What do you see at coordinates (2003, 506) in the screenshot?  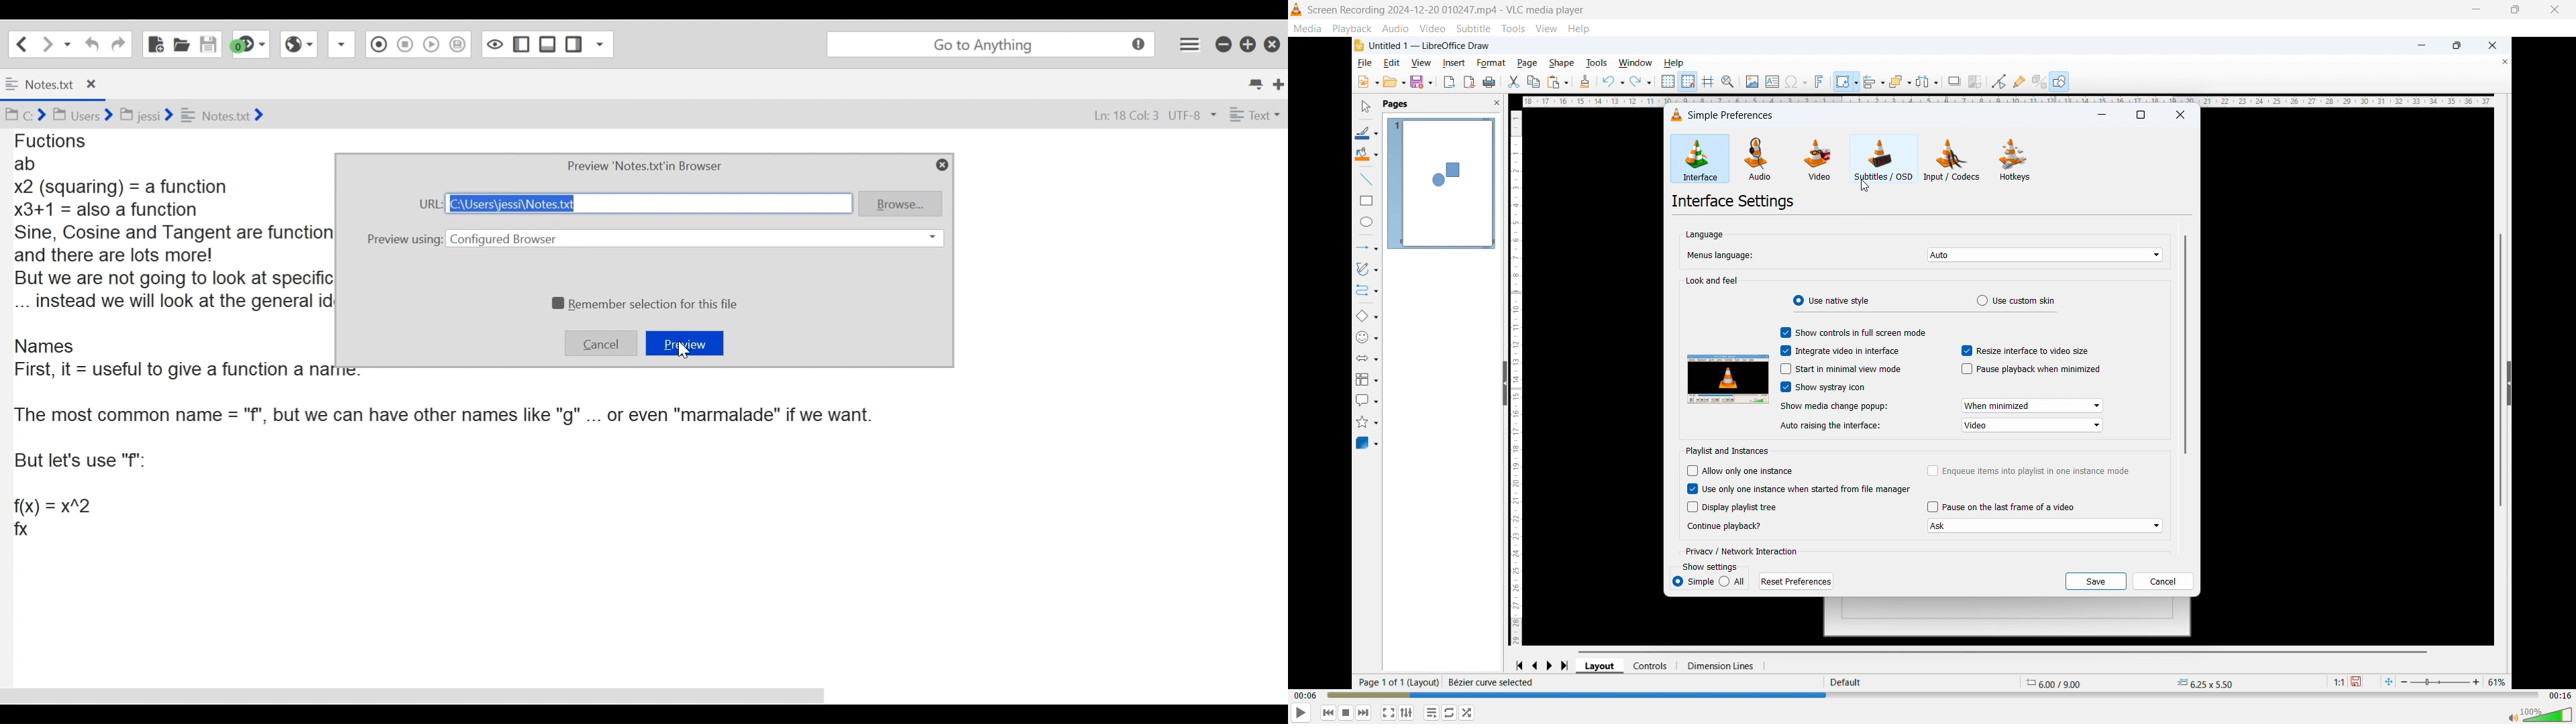 I see `Pause on the last frame of a video ` at bounding box center [2003, 506].